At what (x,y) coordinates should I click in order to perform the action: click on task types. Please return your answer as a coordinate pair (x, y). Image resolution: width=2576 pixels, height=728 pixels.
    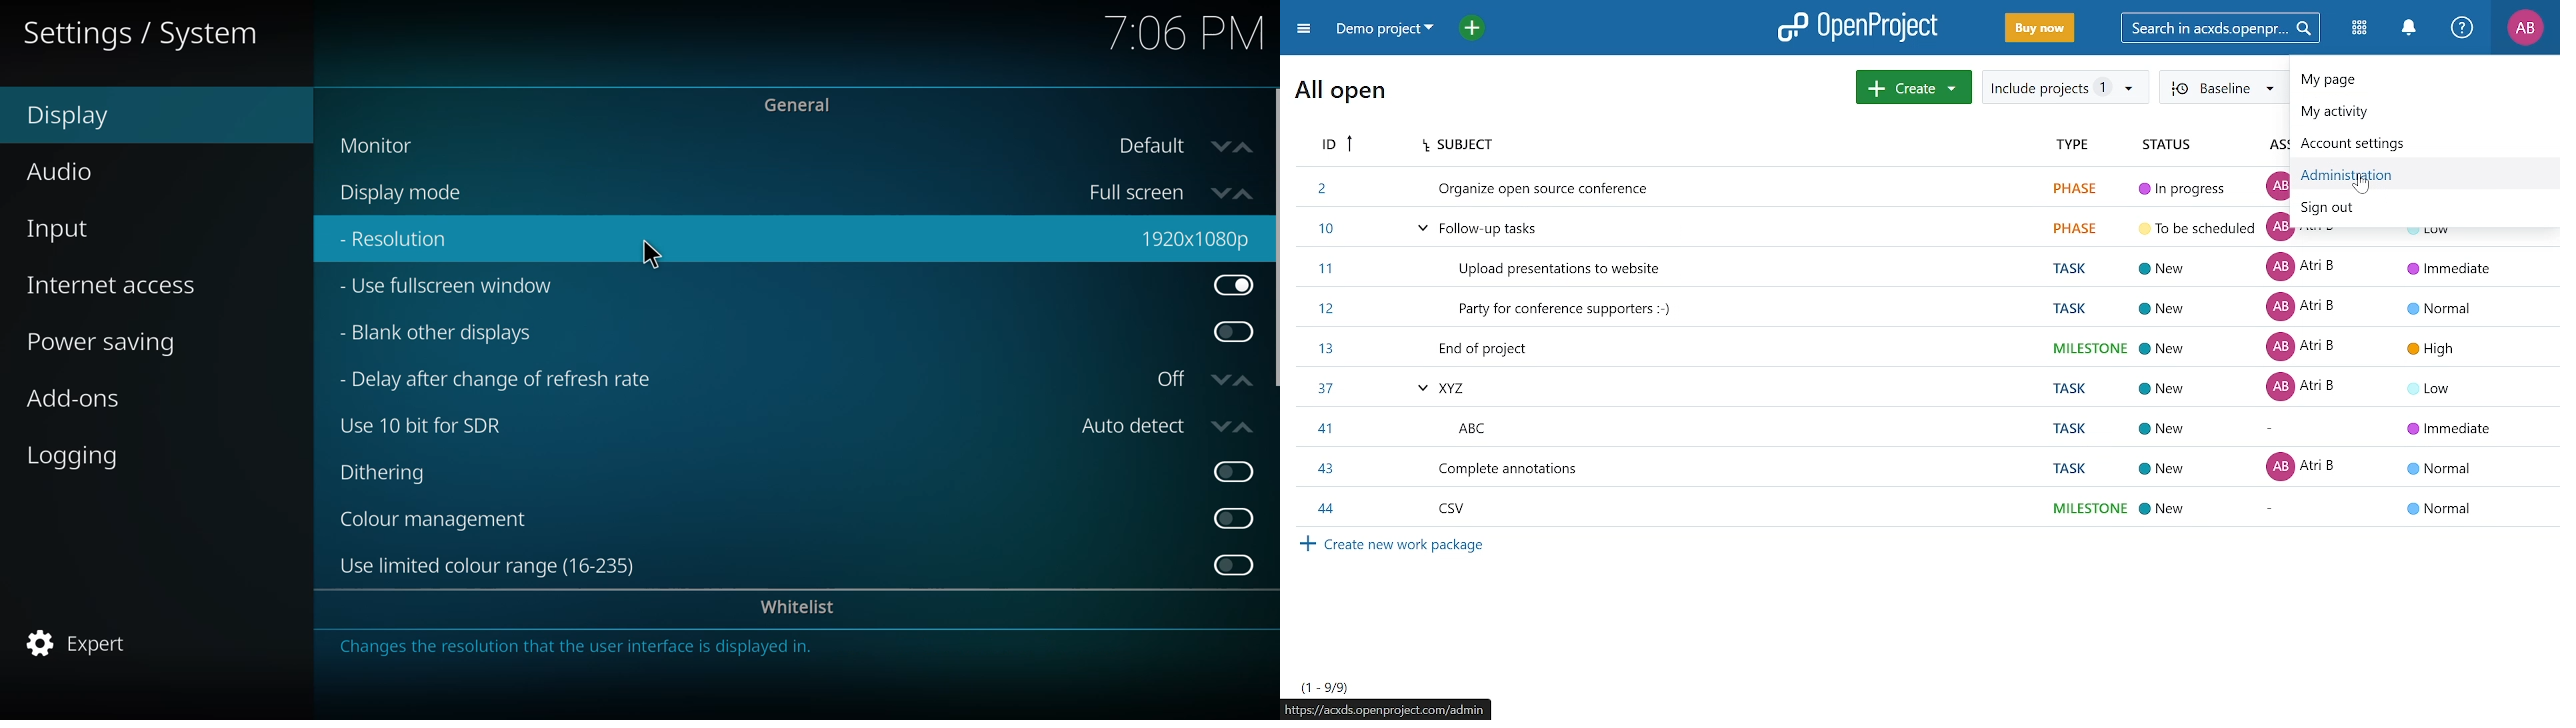
    Looking at the image, I should click on (2085, 347).